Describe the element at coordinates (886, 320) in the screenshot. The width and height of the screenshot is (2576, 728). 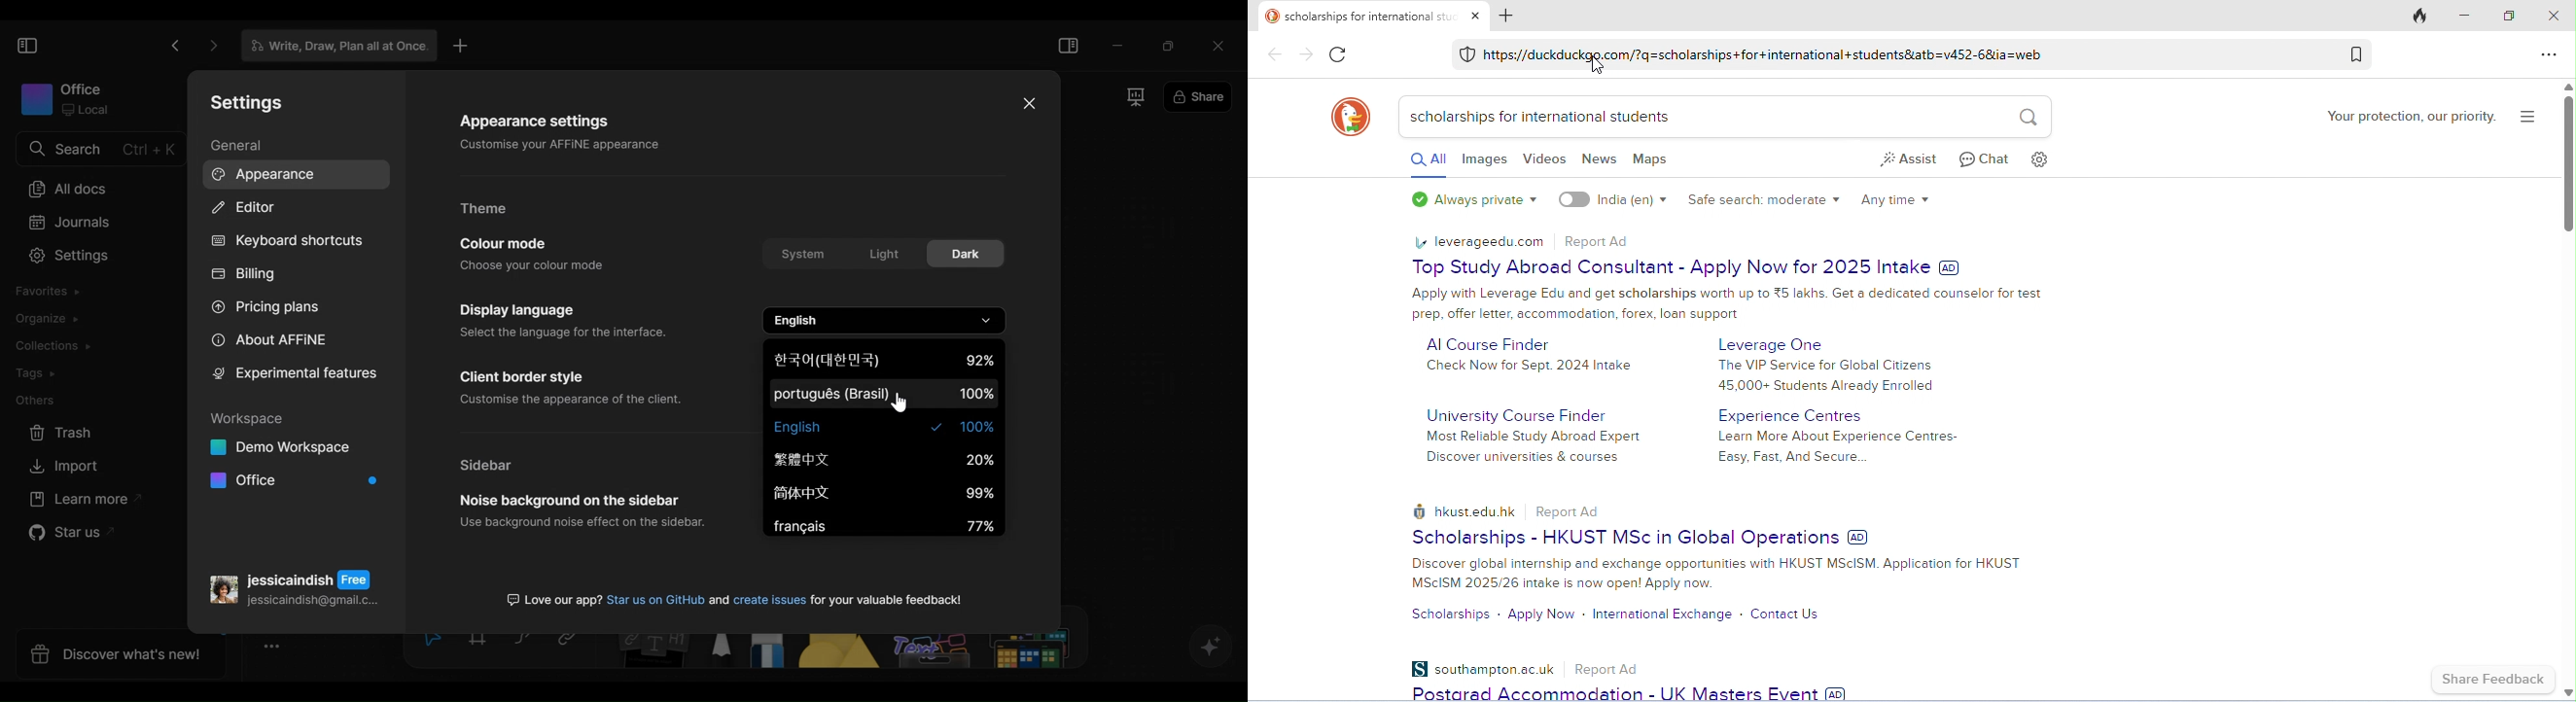
I see `language options` at that location.